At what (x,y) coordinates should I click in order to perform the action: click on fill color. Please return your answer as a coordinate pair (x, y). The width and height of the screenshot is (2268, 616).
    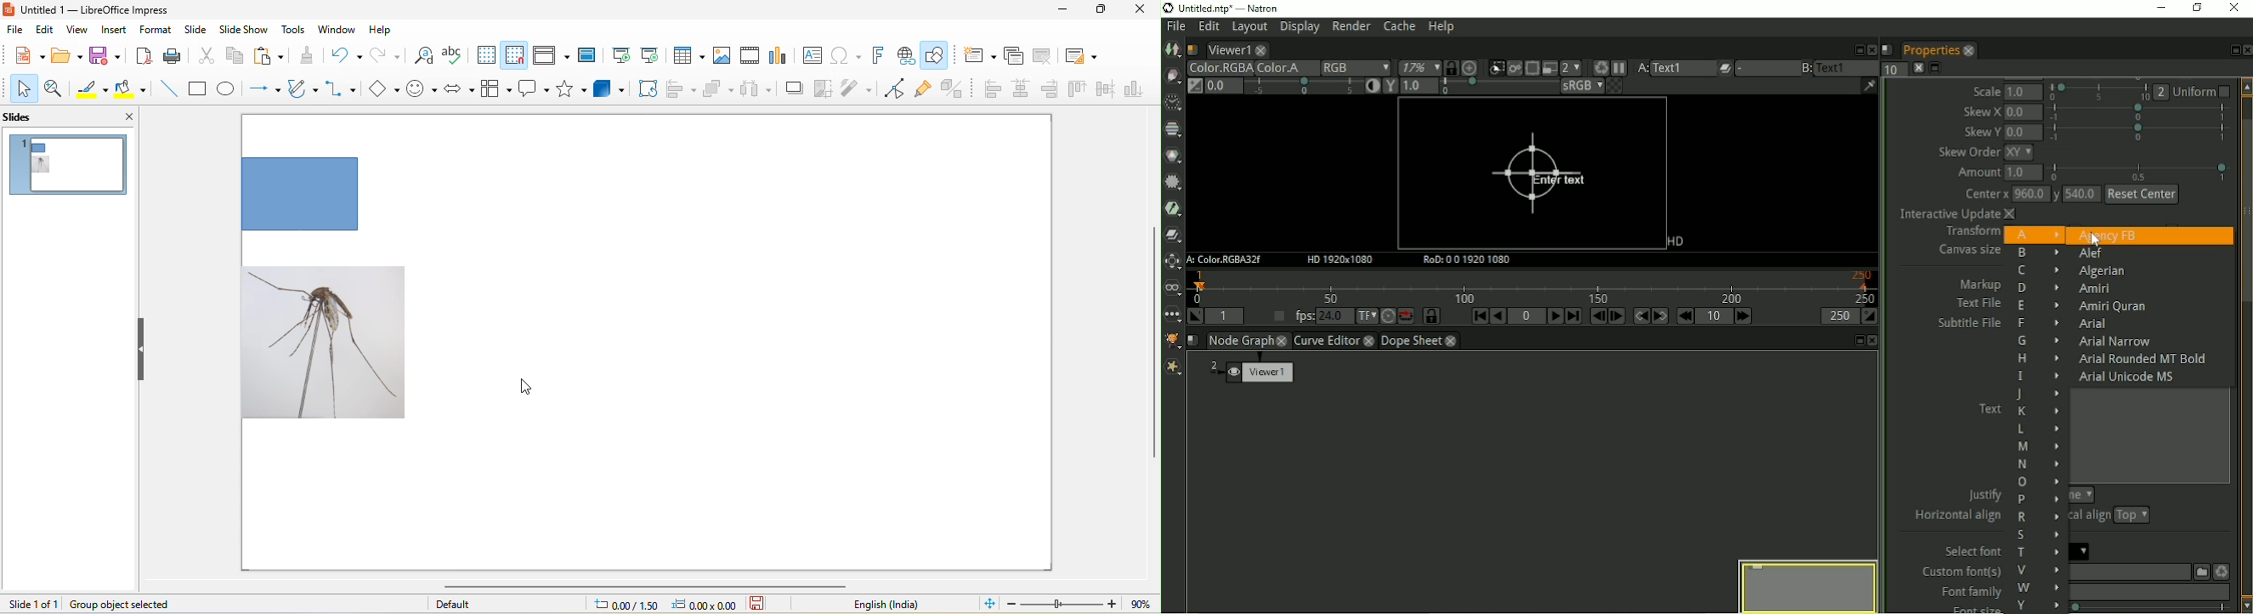
    Looking at the image, I should click on (134, 89).